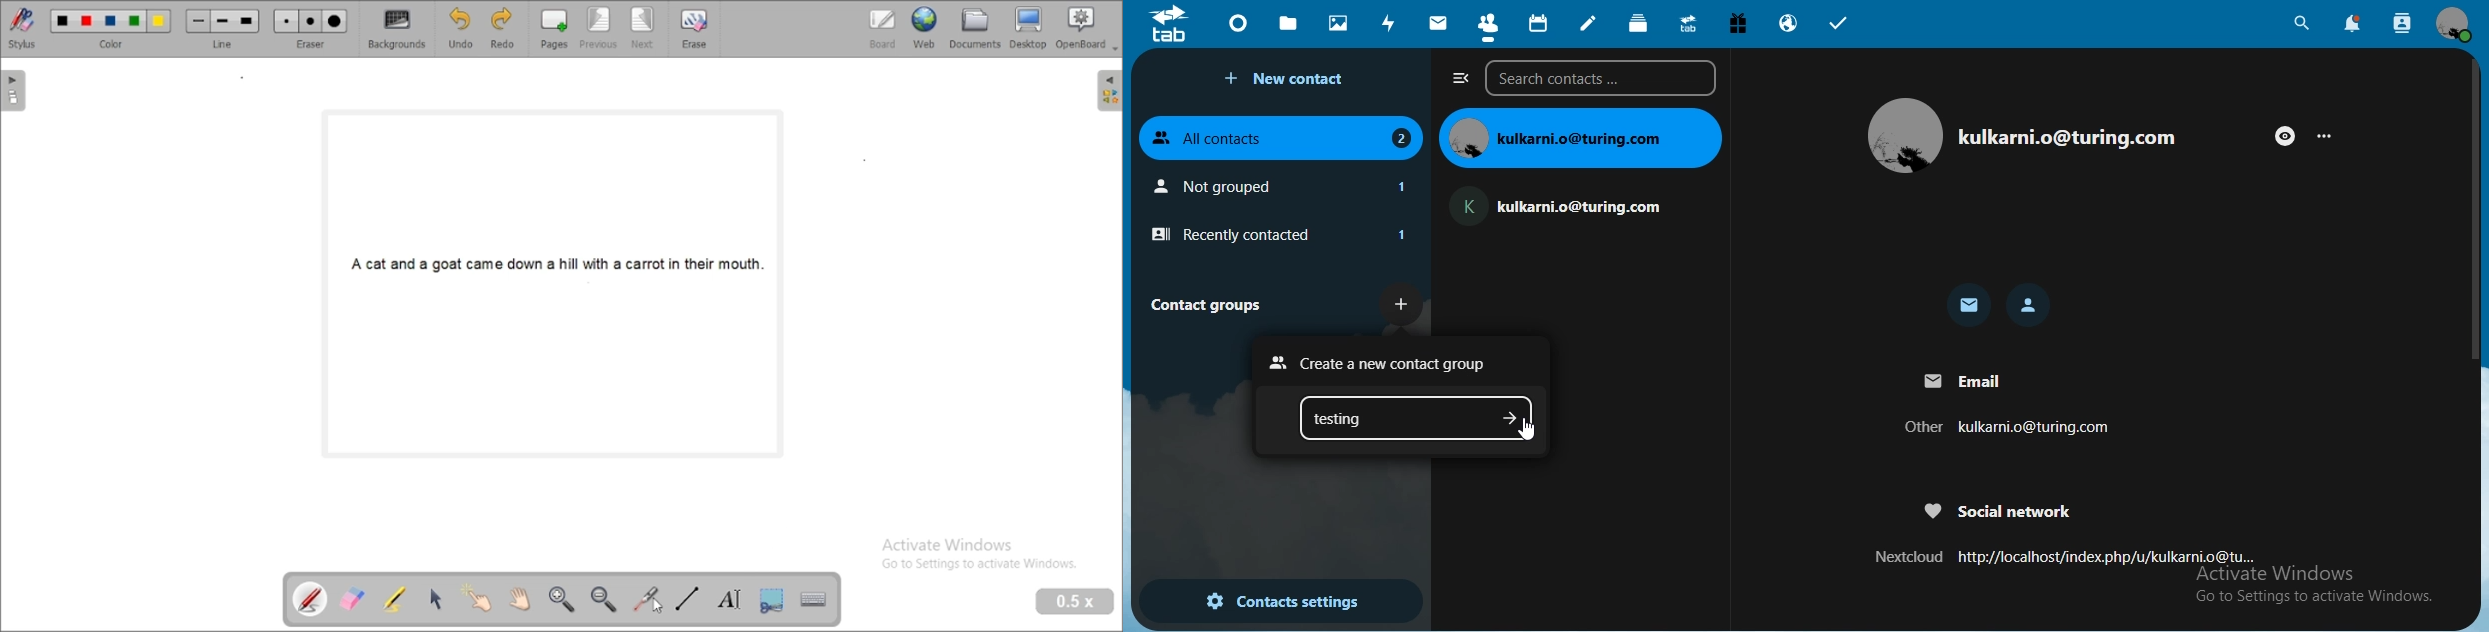 The width and height of the screenshot is (2492, 644). What do you see at coordinates (1839, 26) in the screenshot?
I see `tasks` at bounding box center [1839, 26].